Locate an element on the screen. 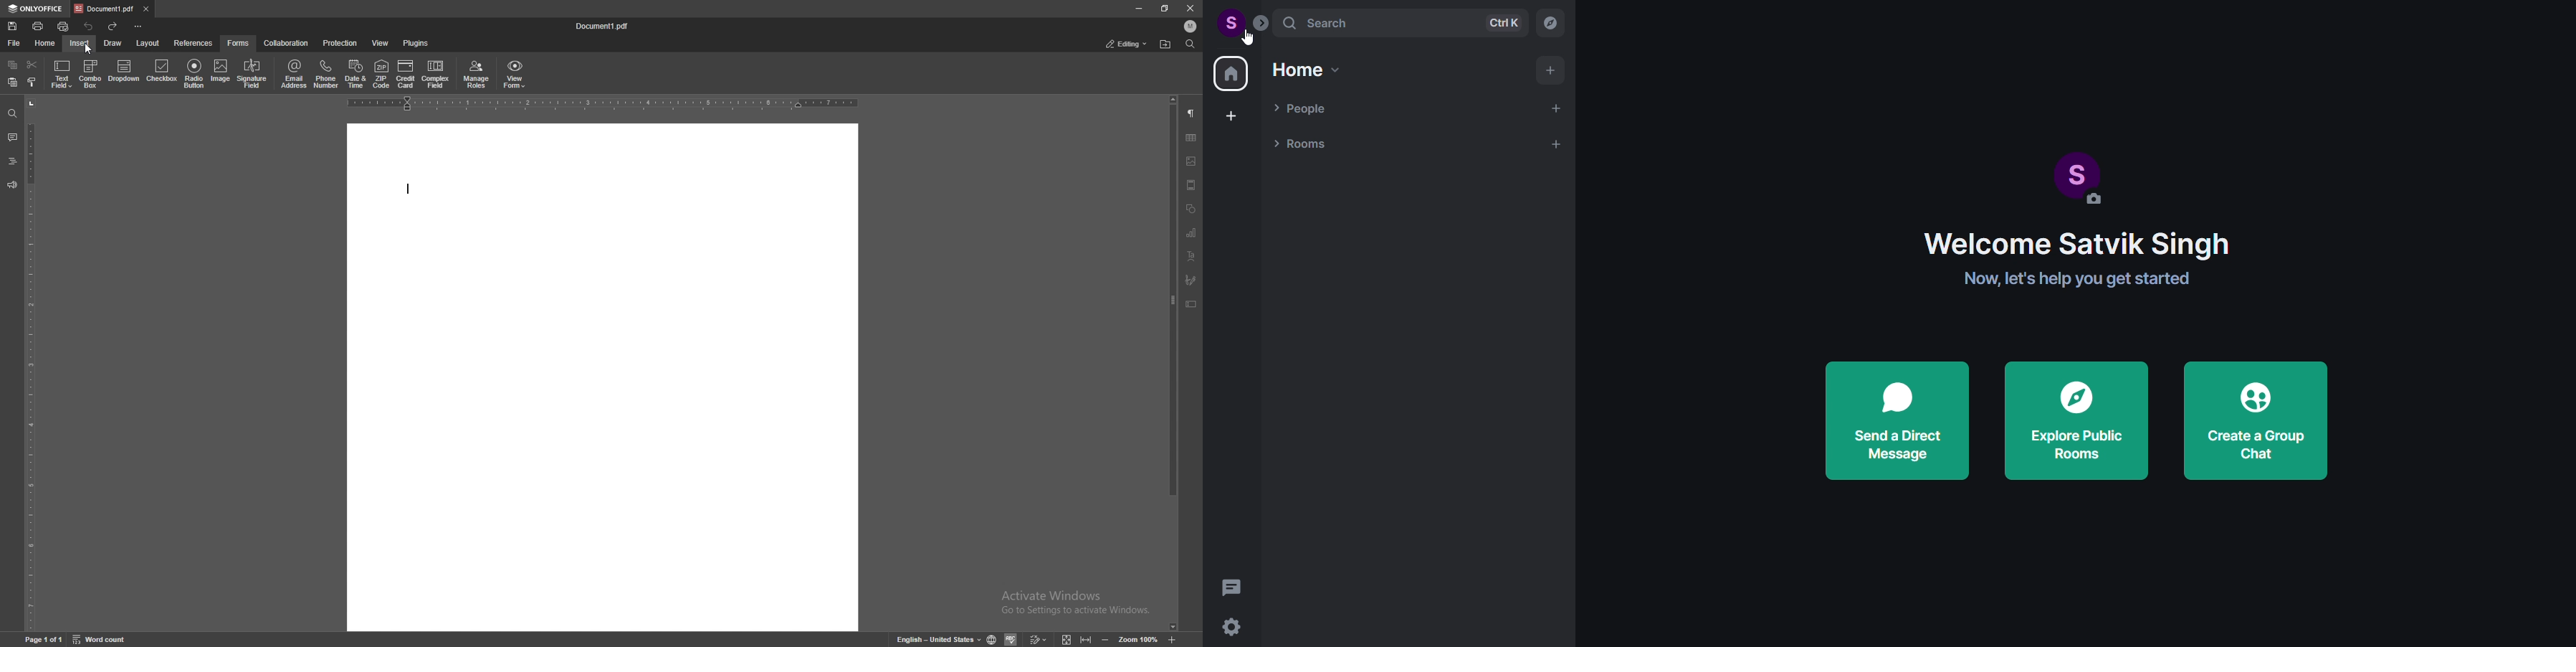  view form is located at coordinates (515, 74).